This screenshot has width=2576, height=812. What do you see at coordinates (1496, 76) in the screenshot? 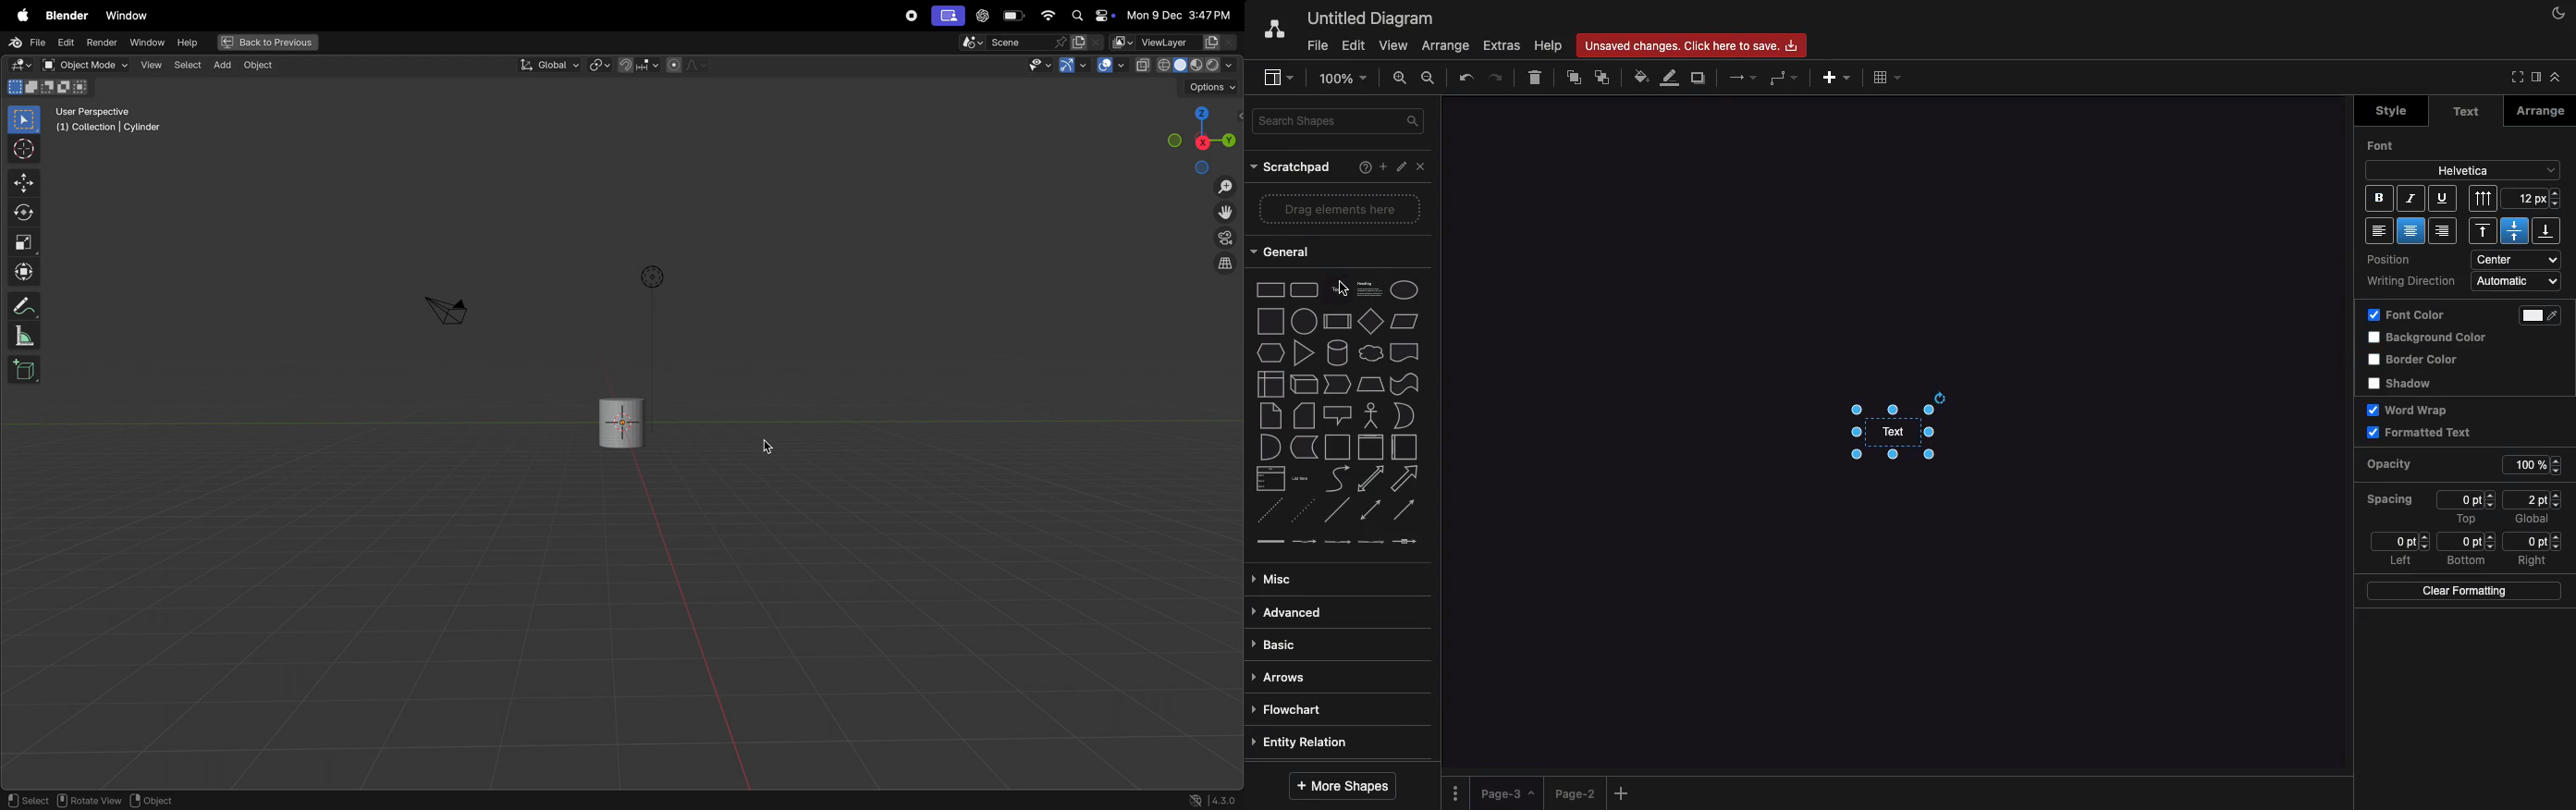
I see `Redo` at bounding box center [1496, 76].